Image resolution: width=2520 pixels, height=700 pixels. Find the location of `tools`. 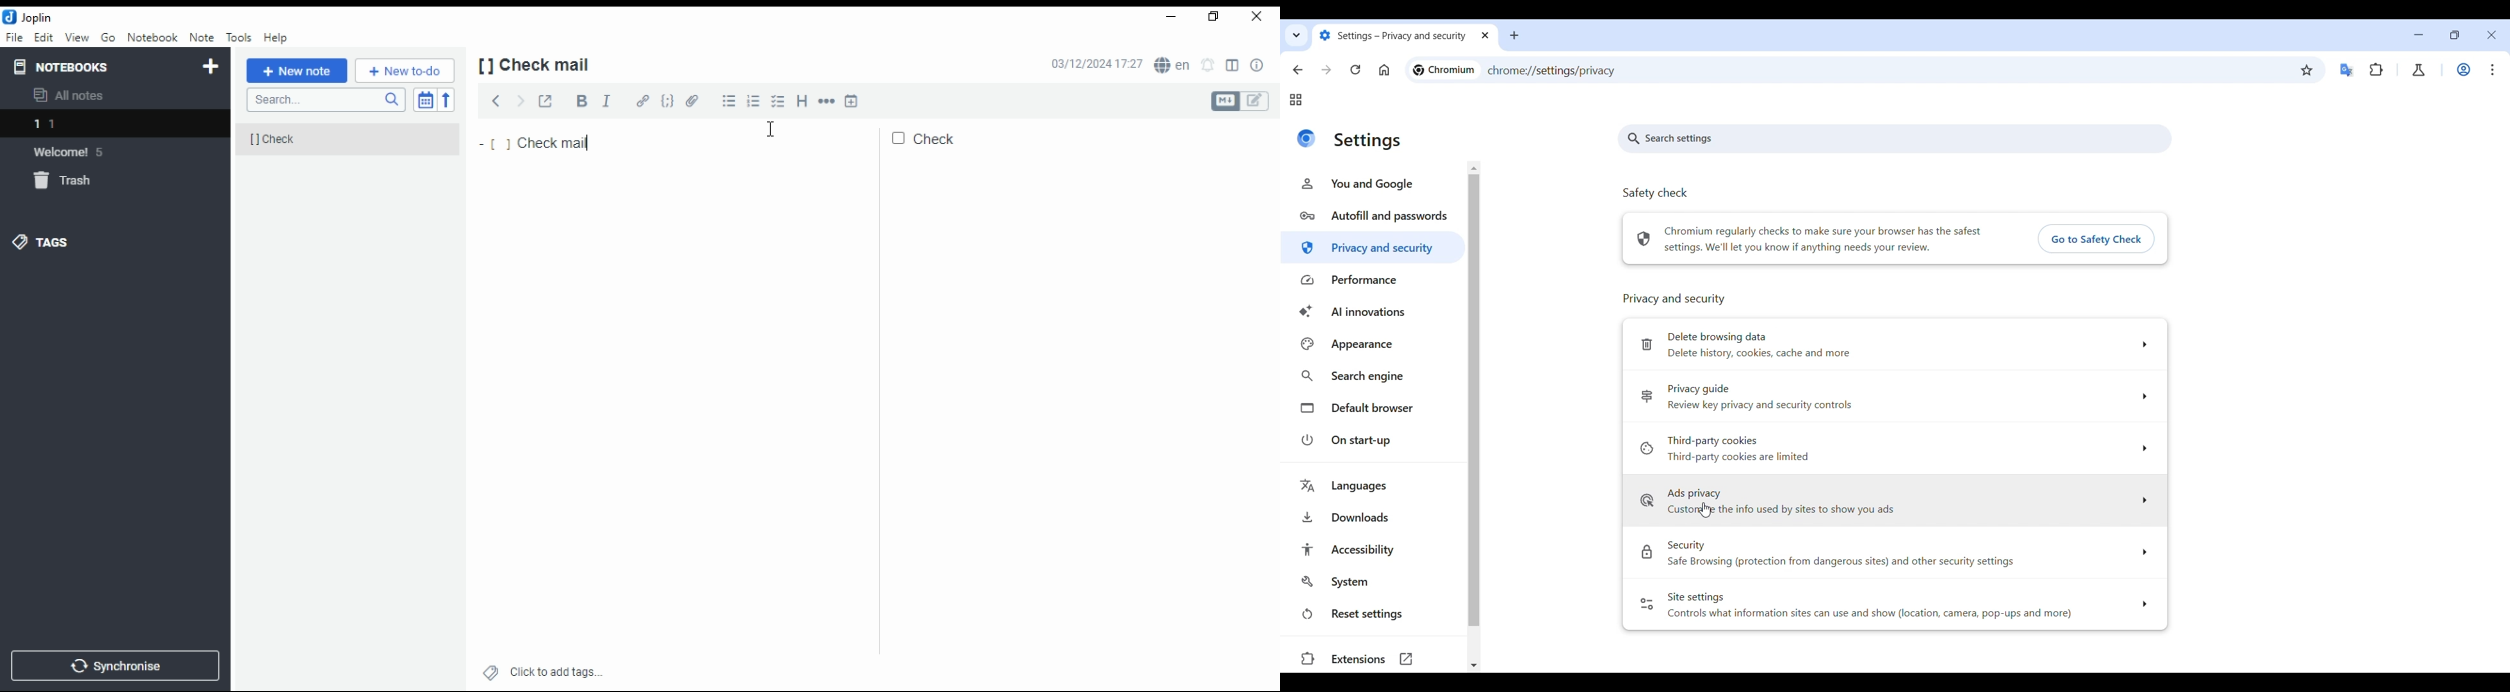

tools is located at coordinates (240, 38).